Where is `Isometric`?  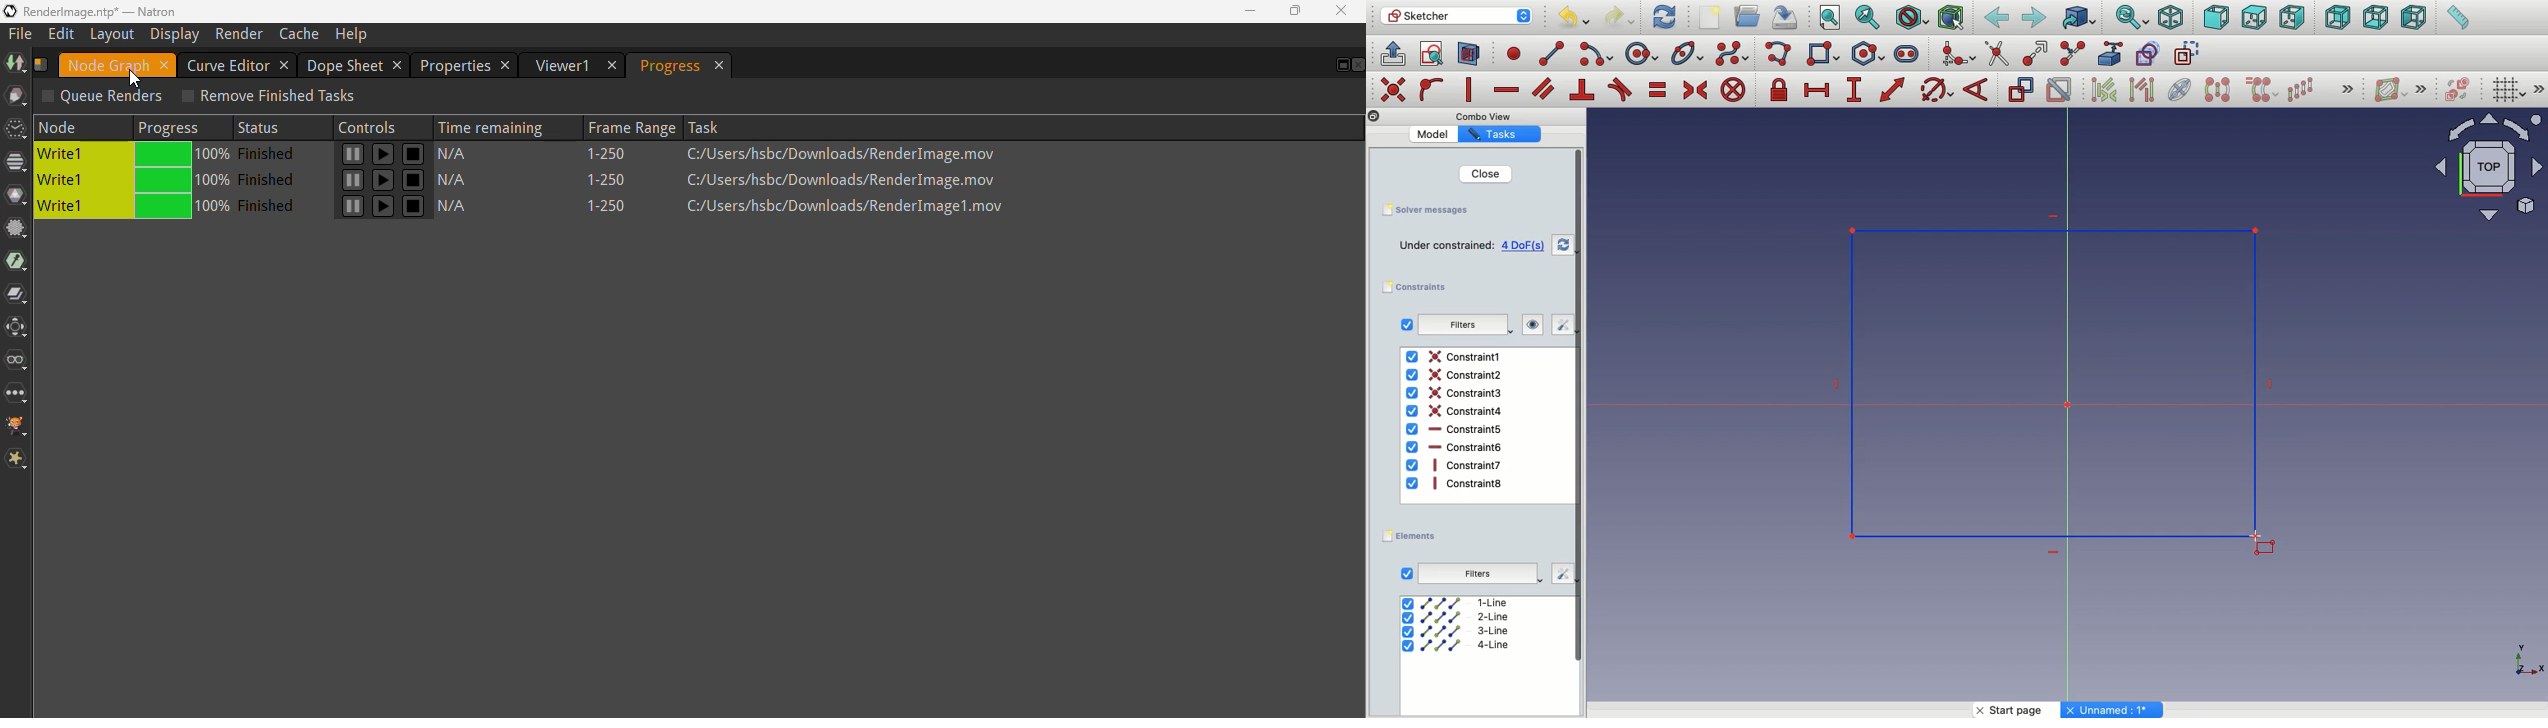 Isometric is located at coordinates (2170, 19).